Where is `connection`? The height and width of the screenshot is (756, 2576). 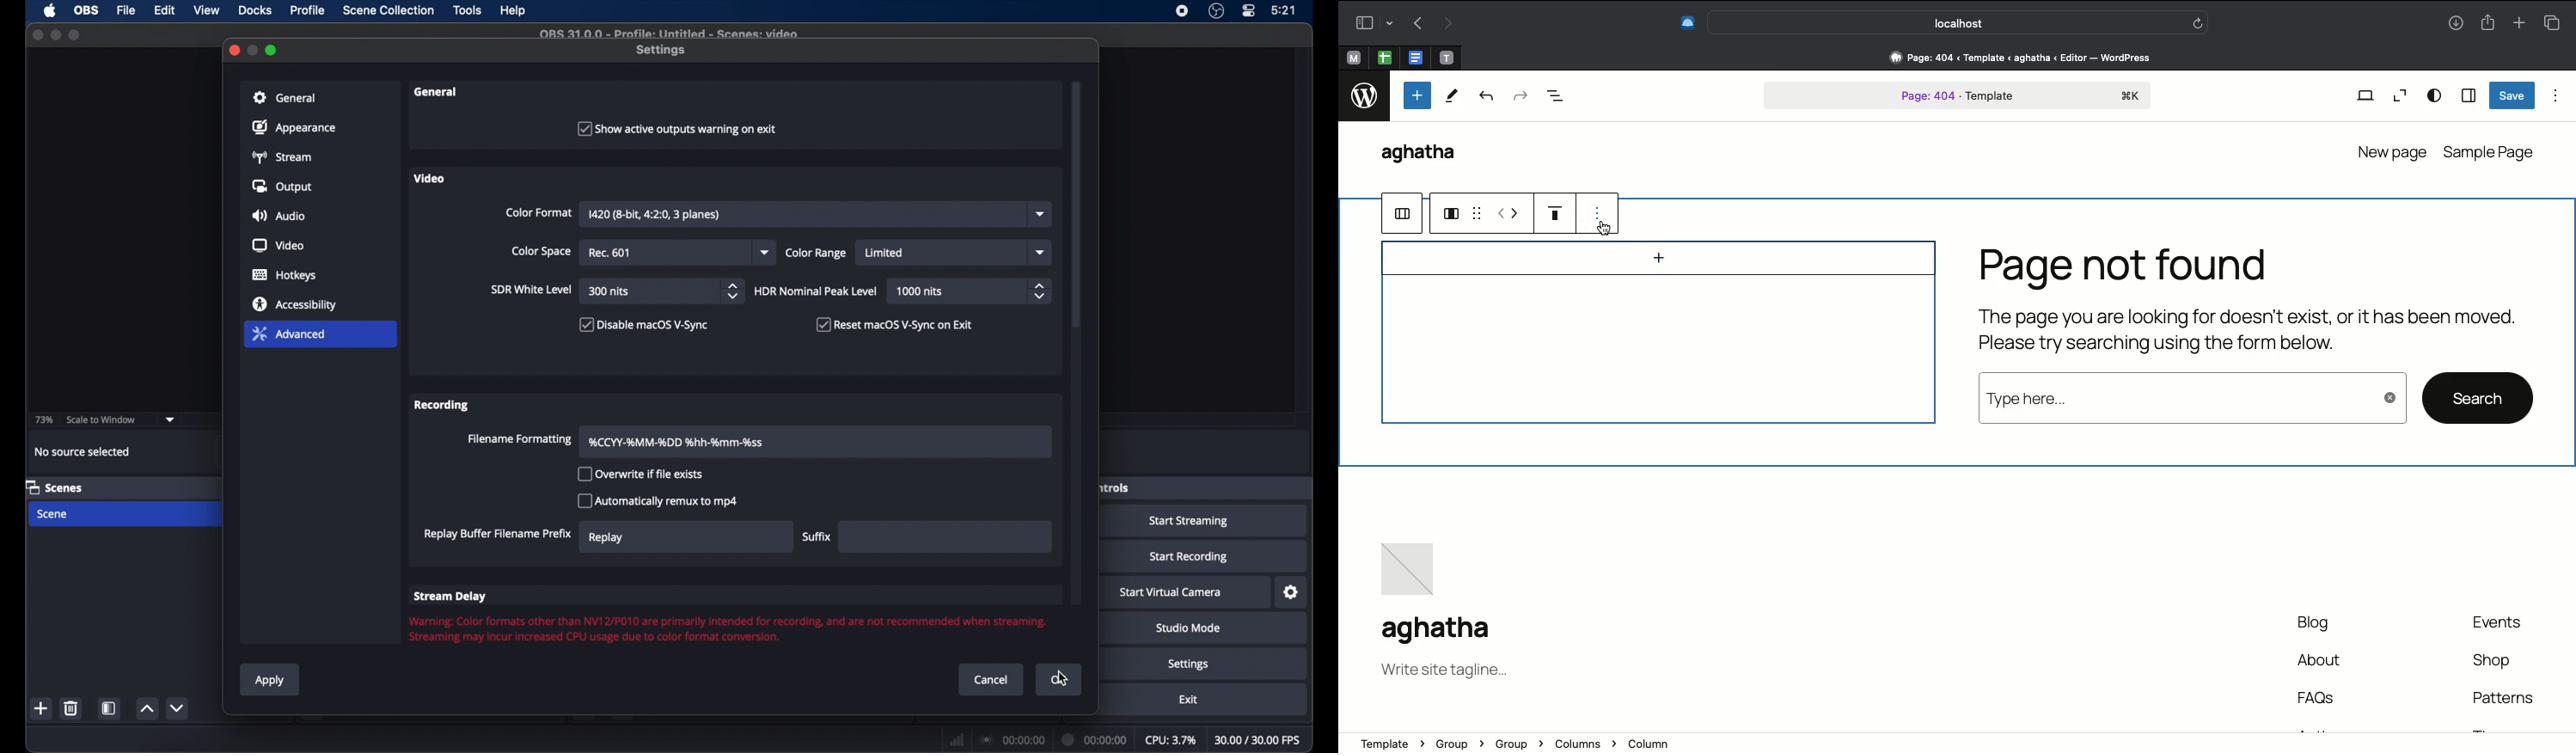 connection is located at coordinates (1012, 740).